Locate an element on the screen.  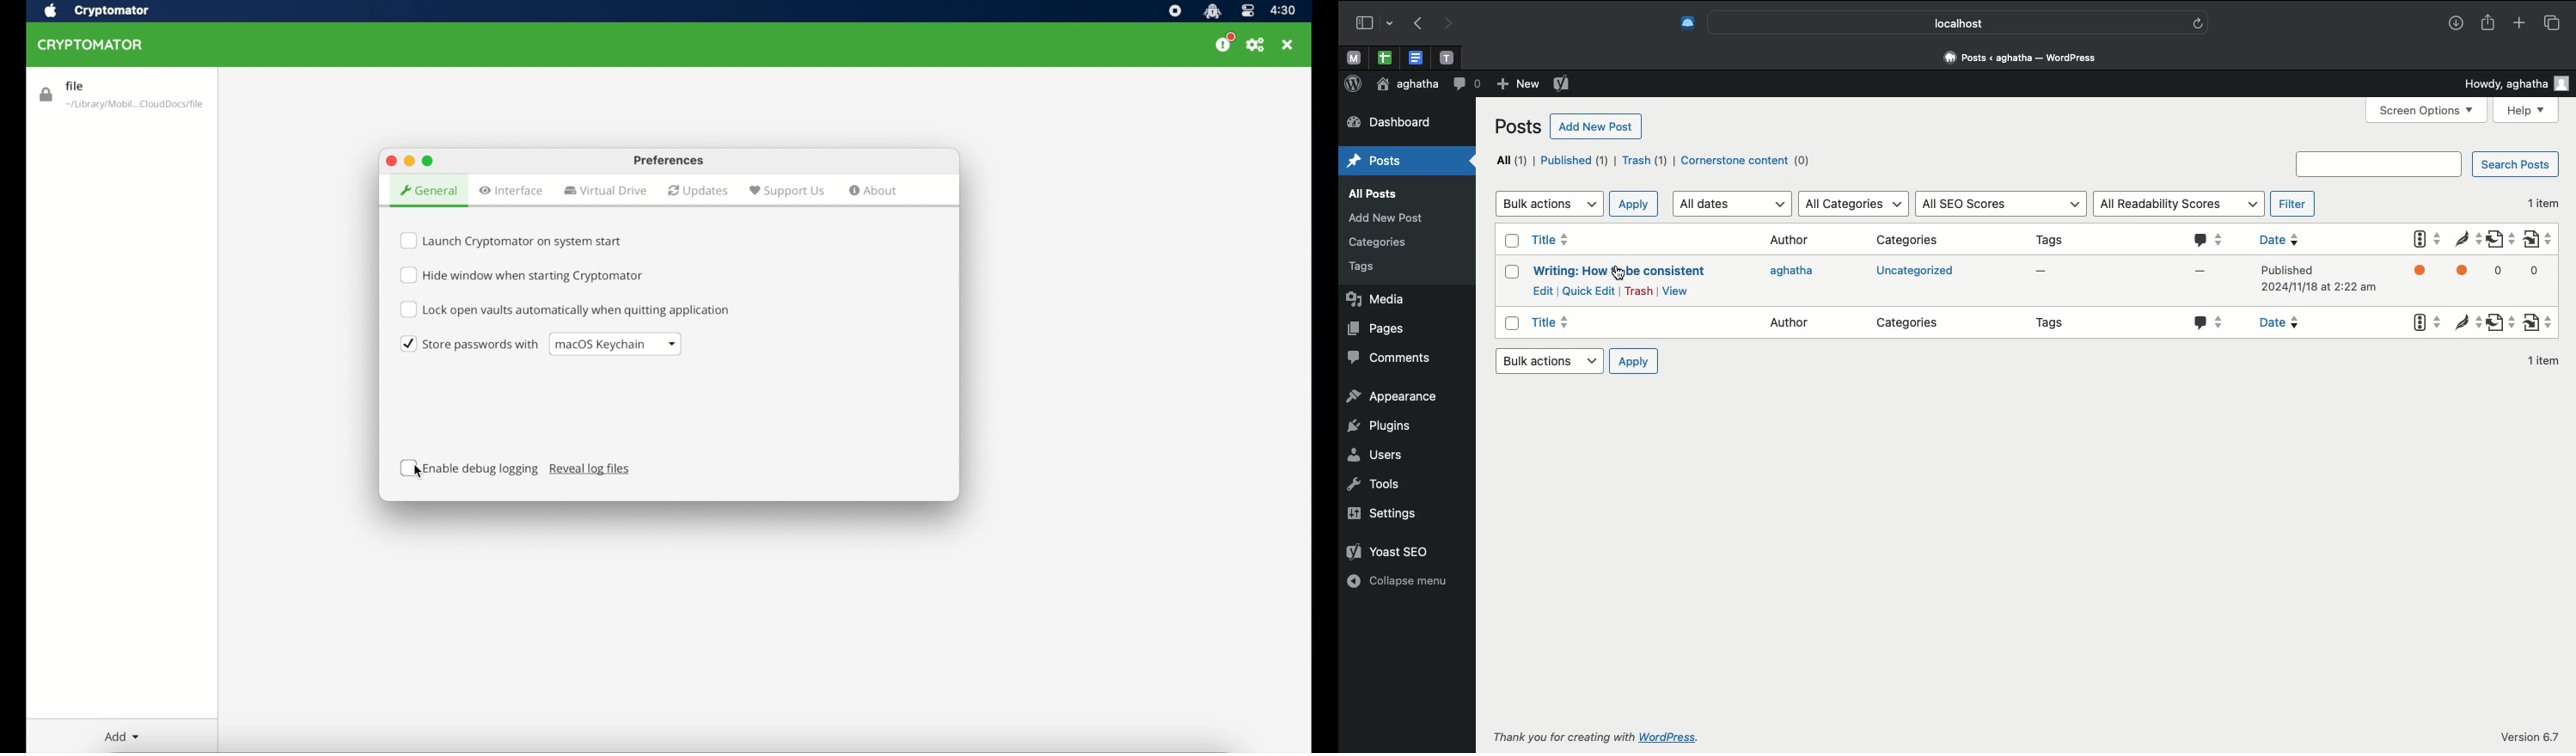
Outgoing links is located at coordinates (2501, 242).